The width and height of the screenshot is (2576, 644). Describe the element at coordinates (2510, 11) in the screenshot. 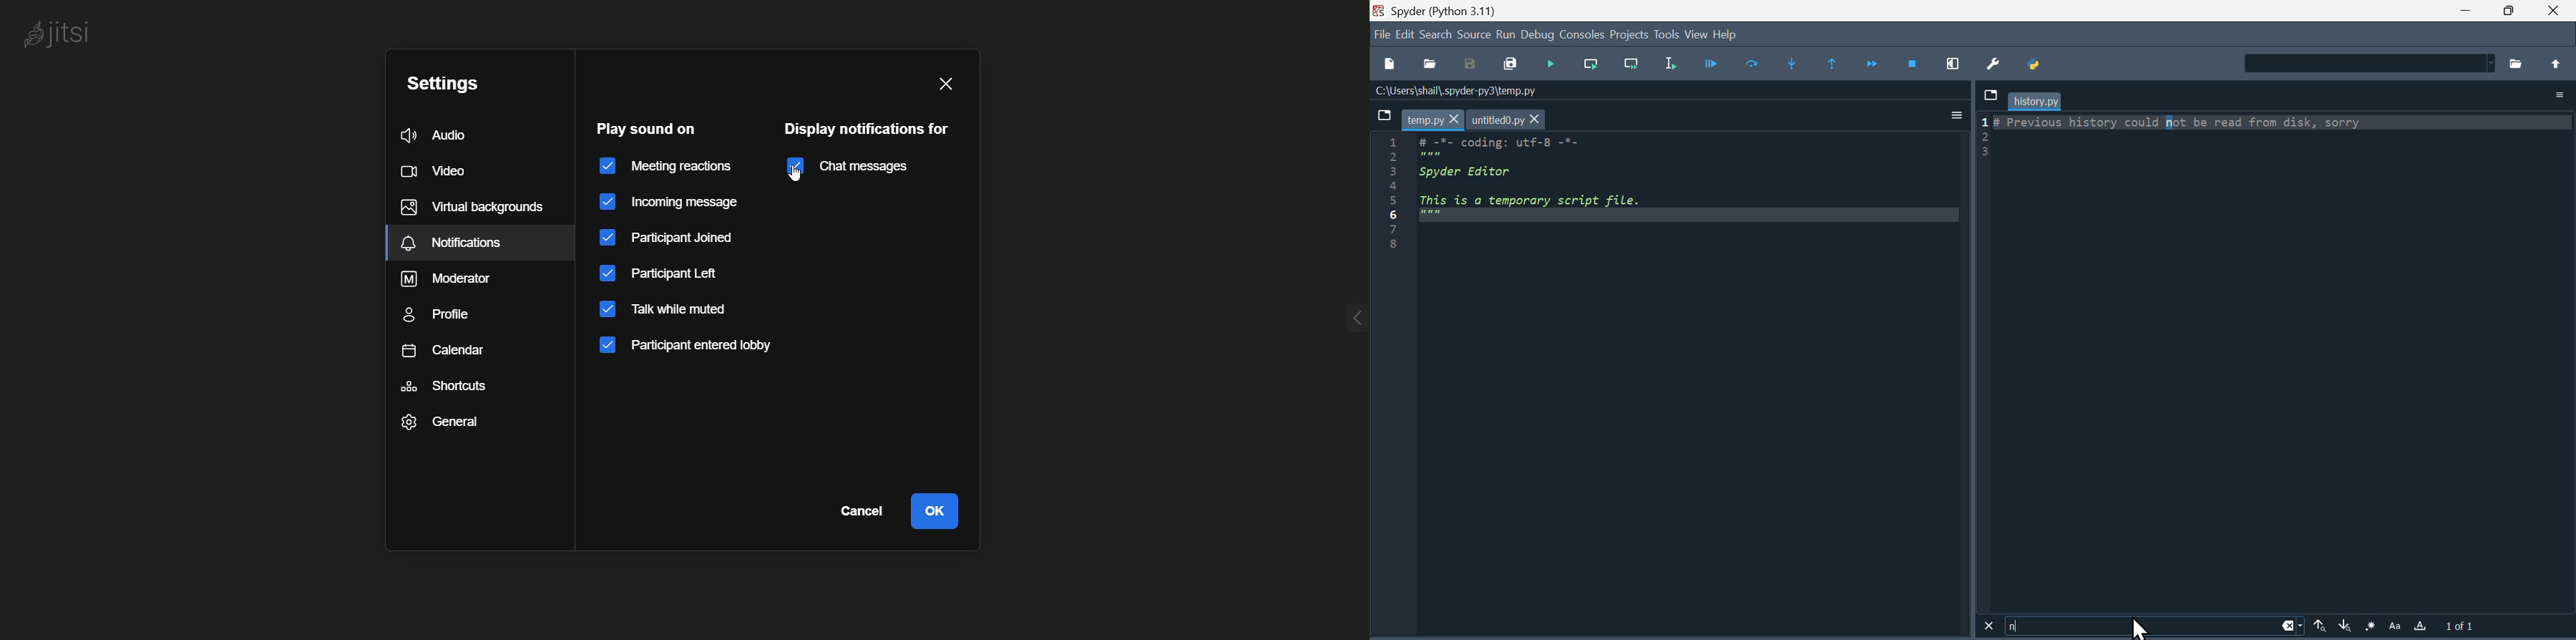

I see `Maximize` at that location.